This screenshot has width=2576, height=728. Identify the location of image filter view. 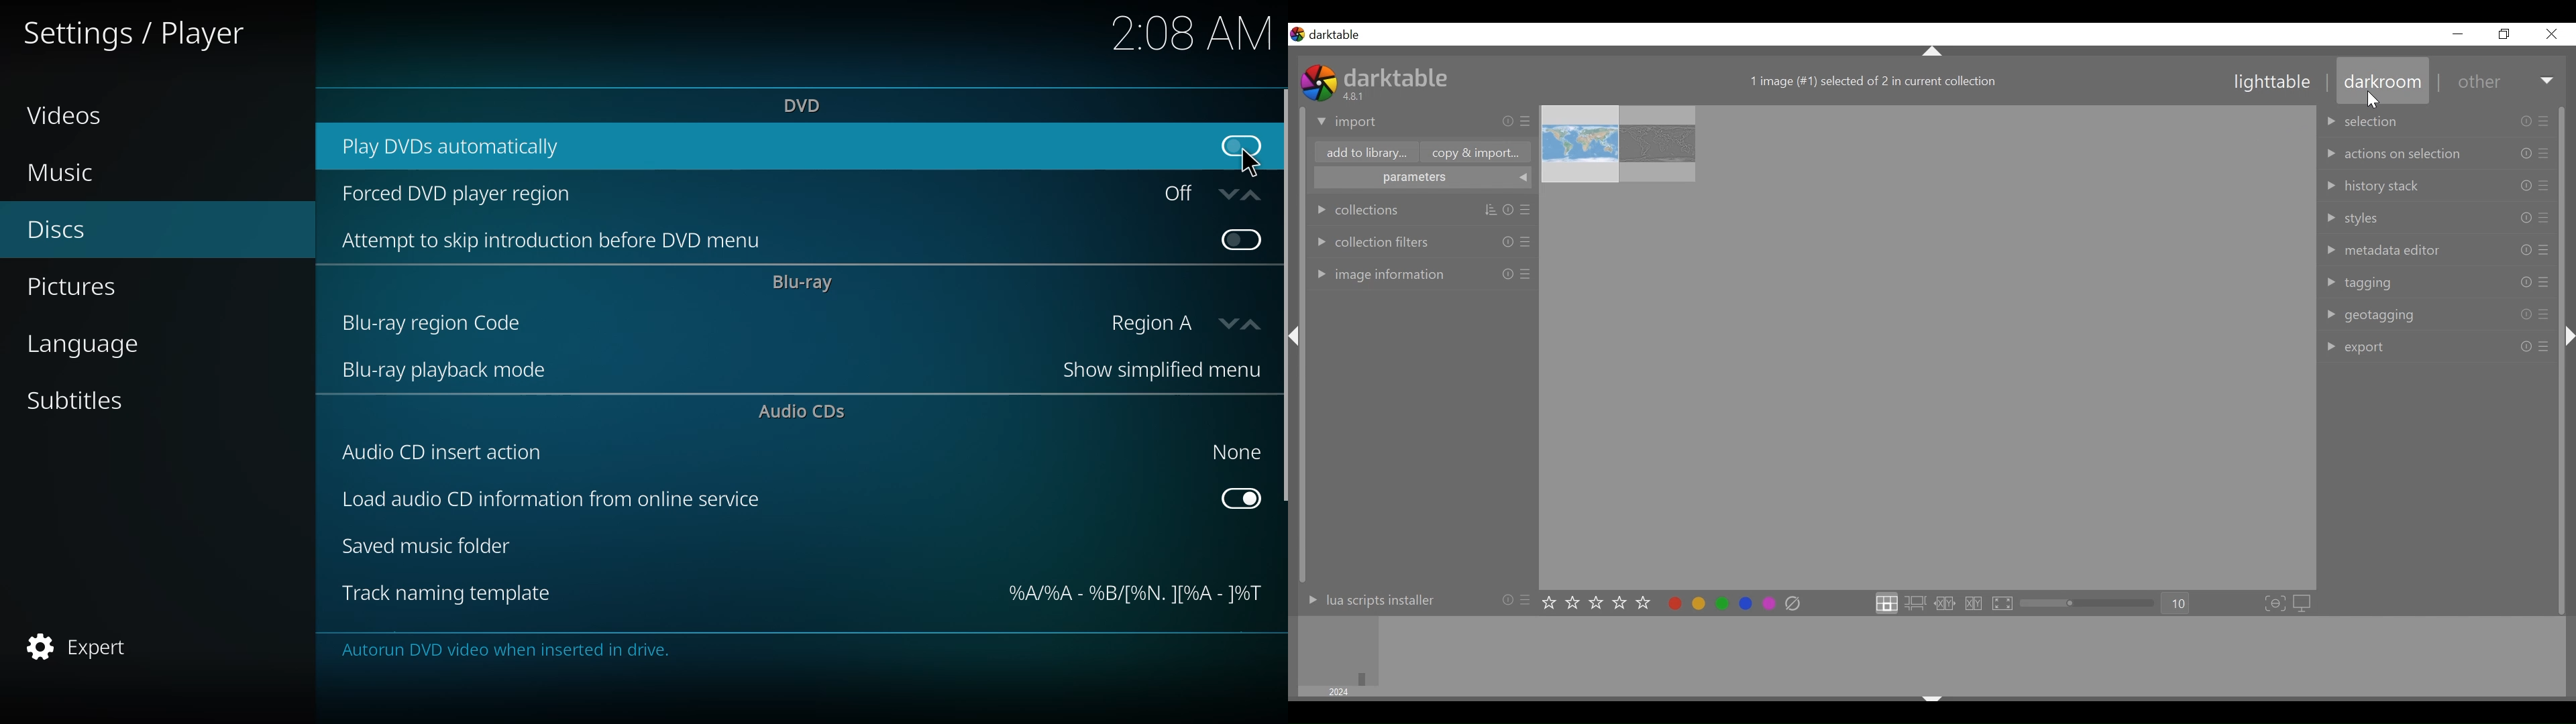
(1339, 650).